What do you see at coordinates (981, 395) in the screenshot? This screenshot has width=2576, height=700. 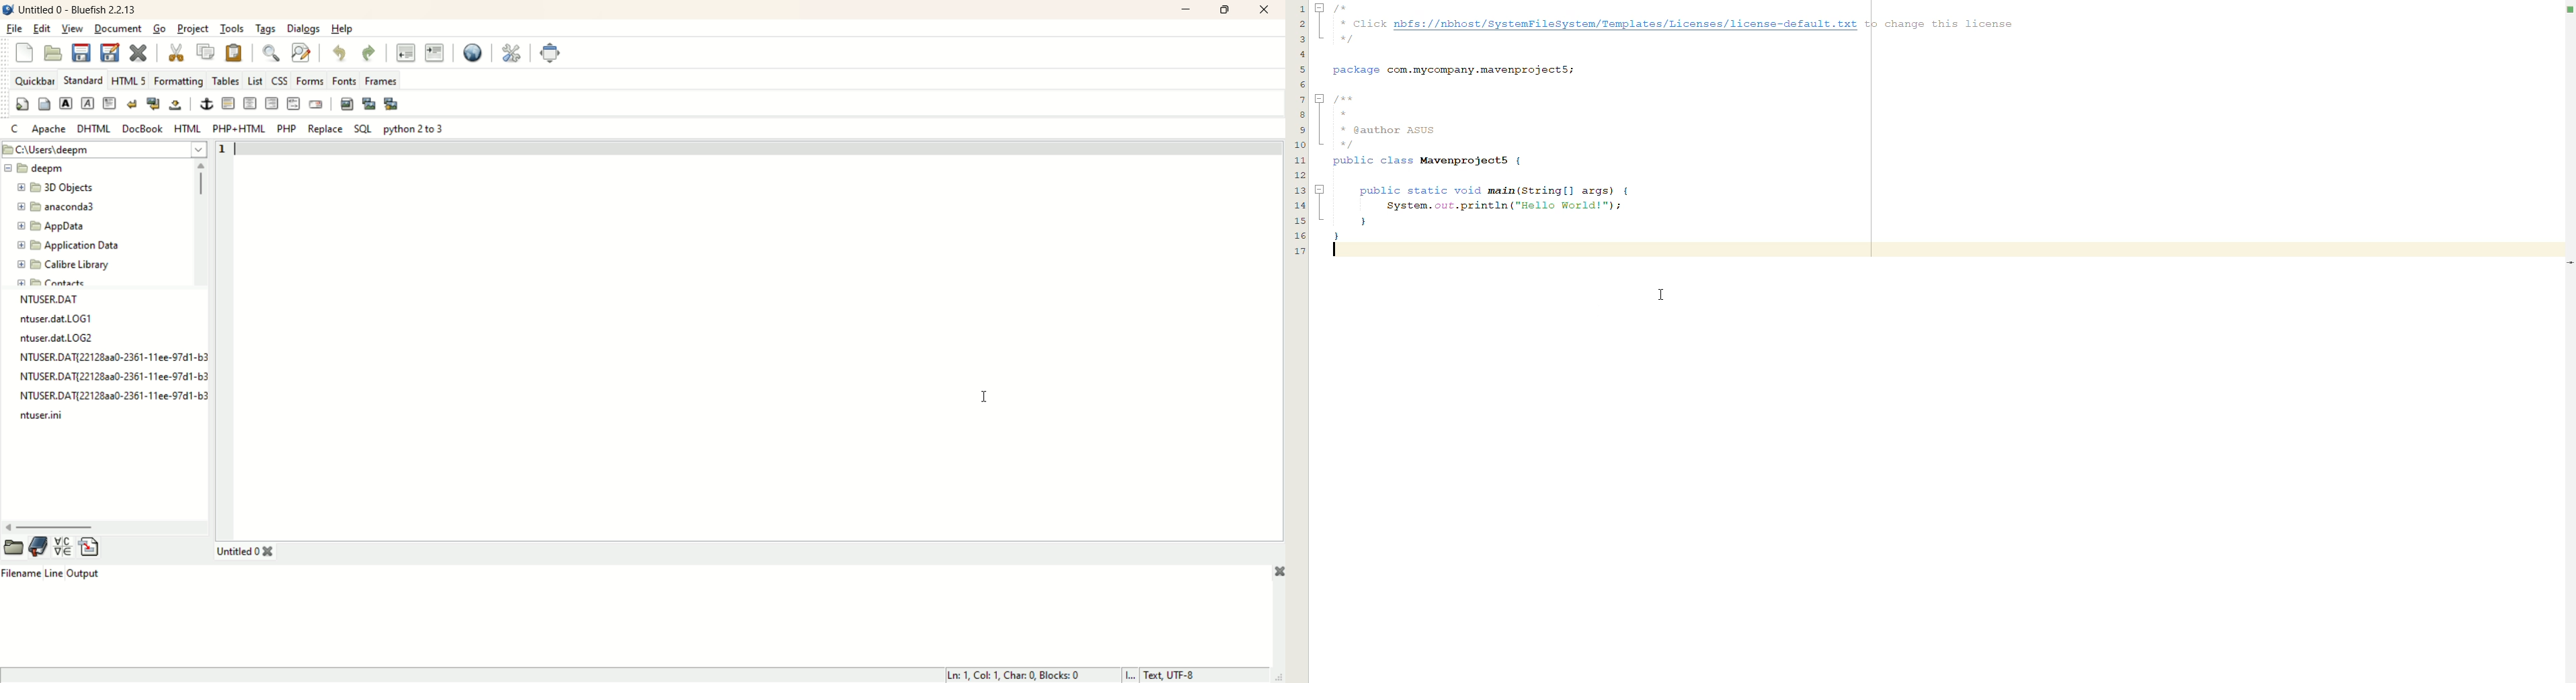 I see `cursor` at bounding box center [981, 395].